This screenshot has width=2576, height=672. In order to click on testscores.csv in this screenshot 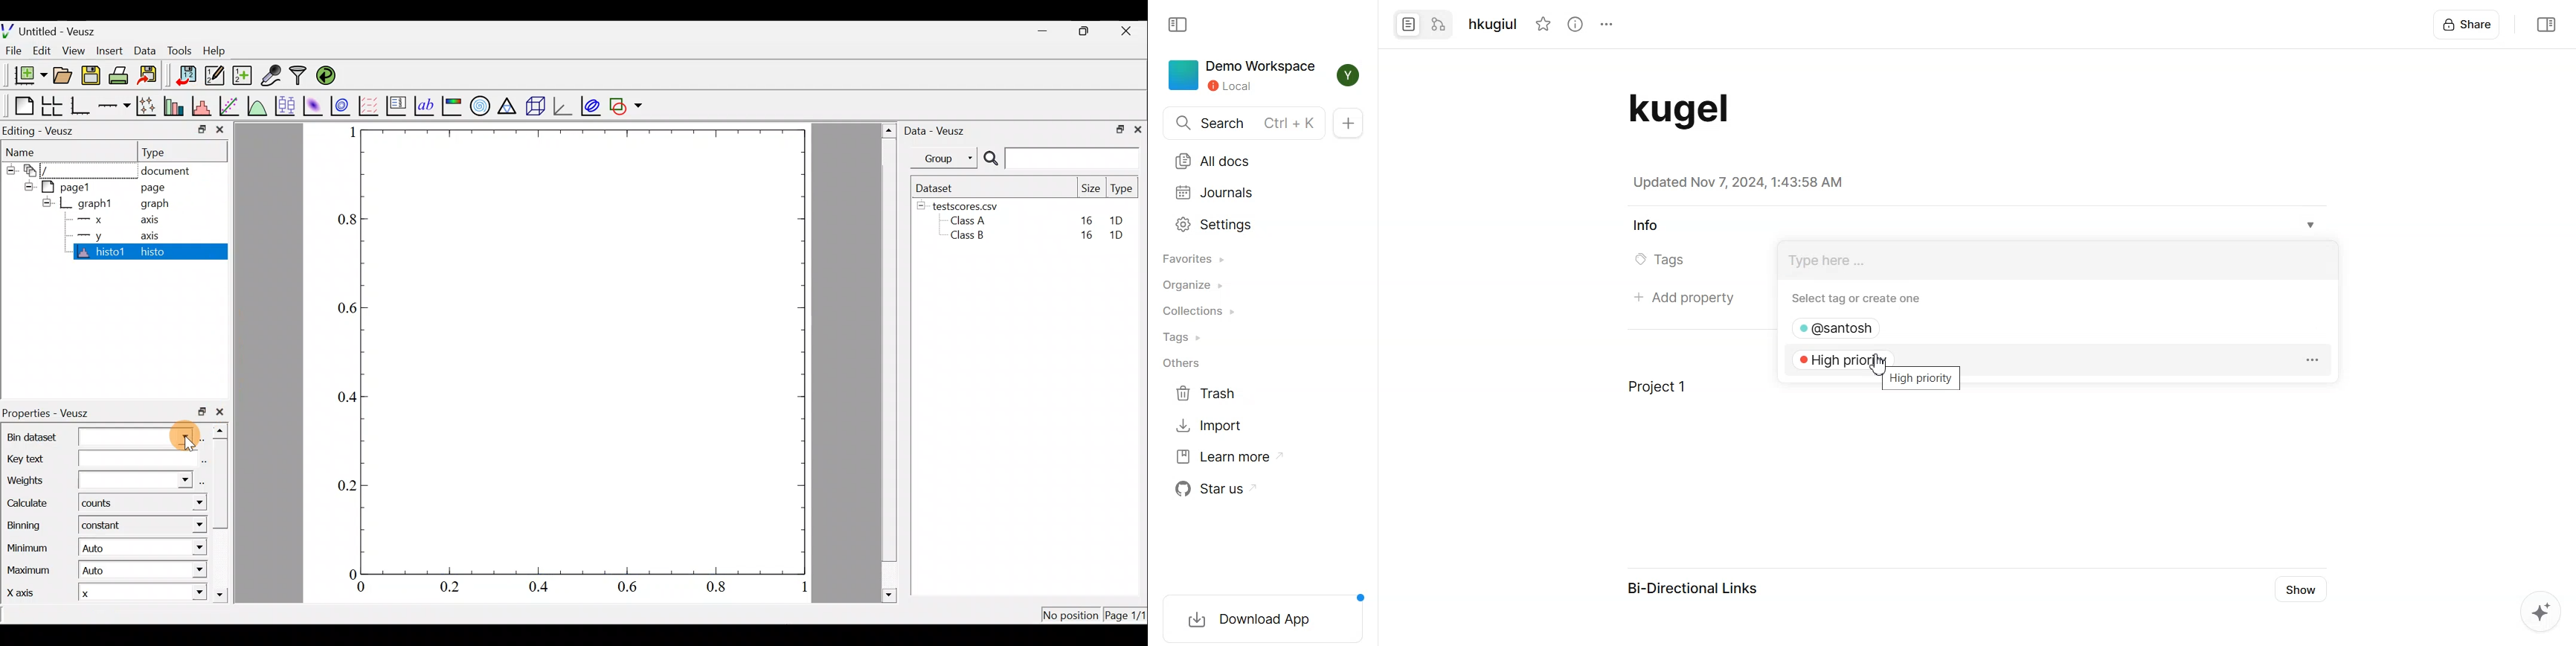, I will do `click(972, 206)`.